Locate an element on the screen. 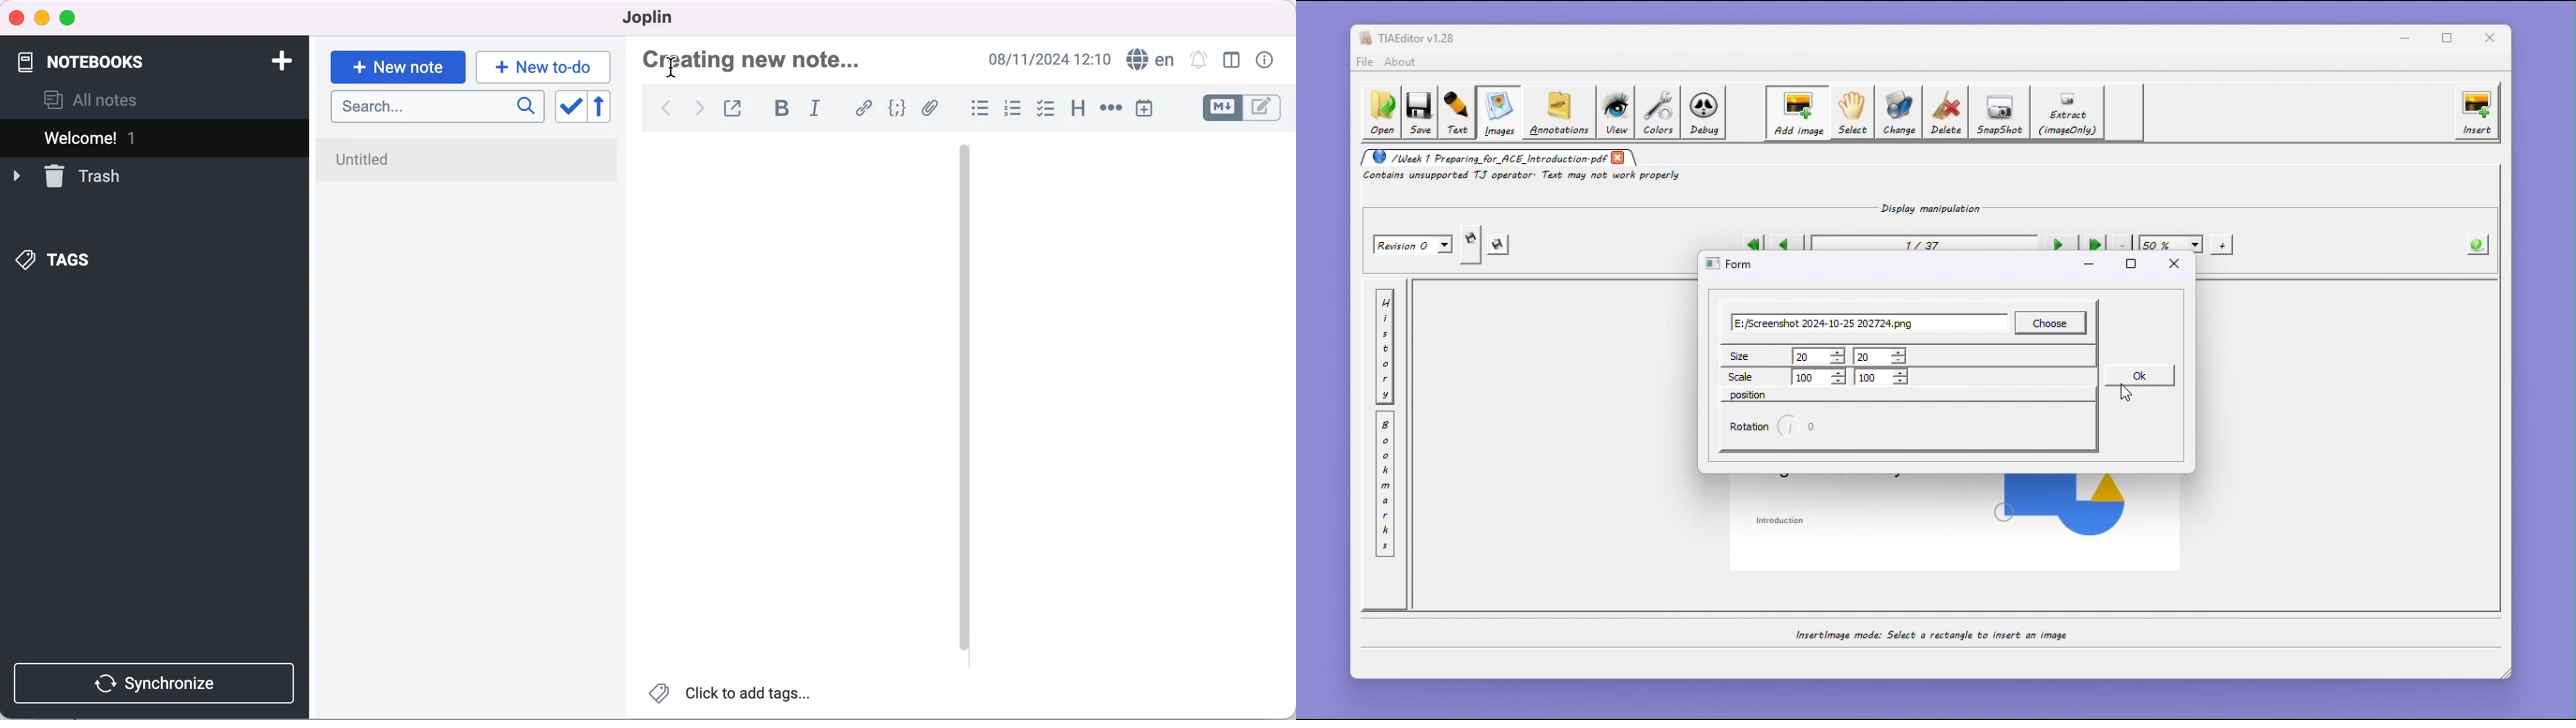  blank canvas is located at coordinates (1112, 406).